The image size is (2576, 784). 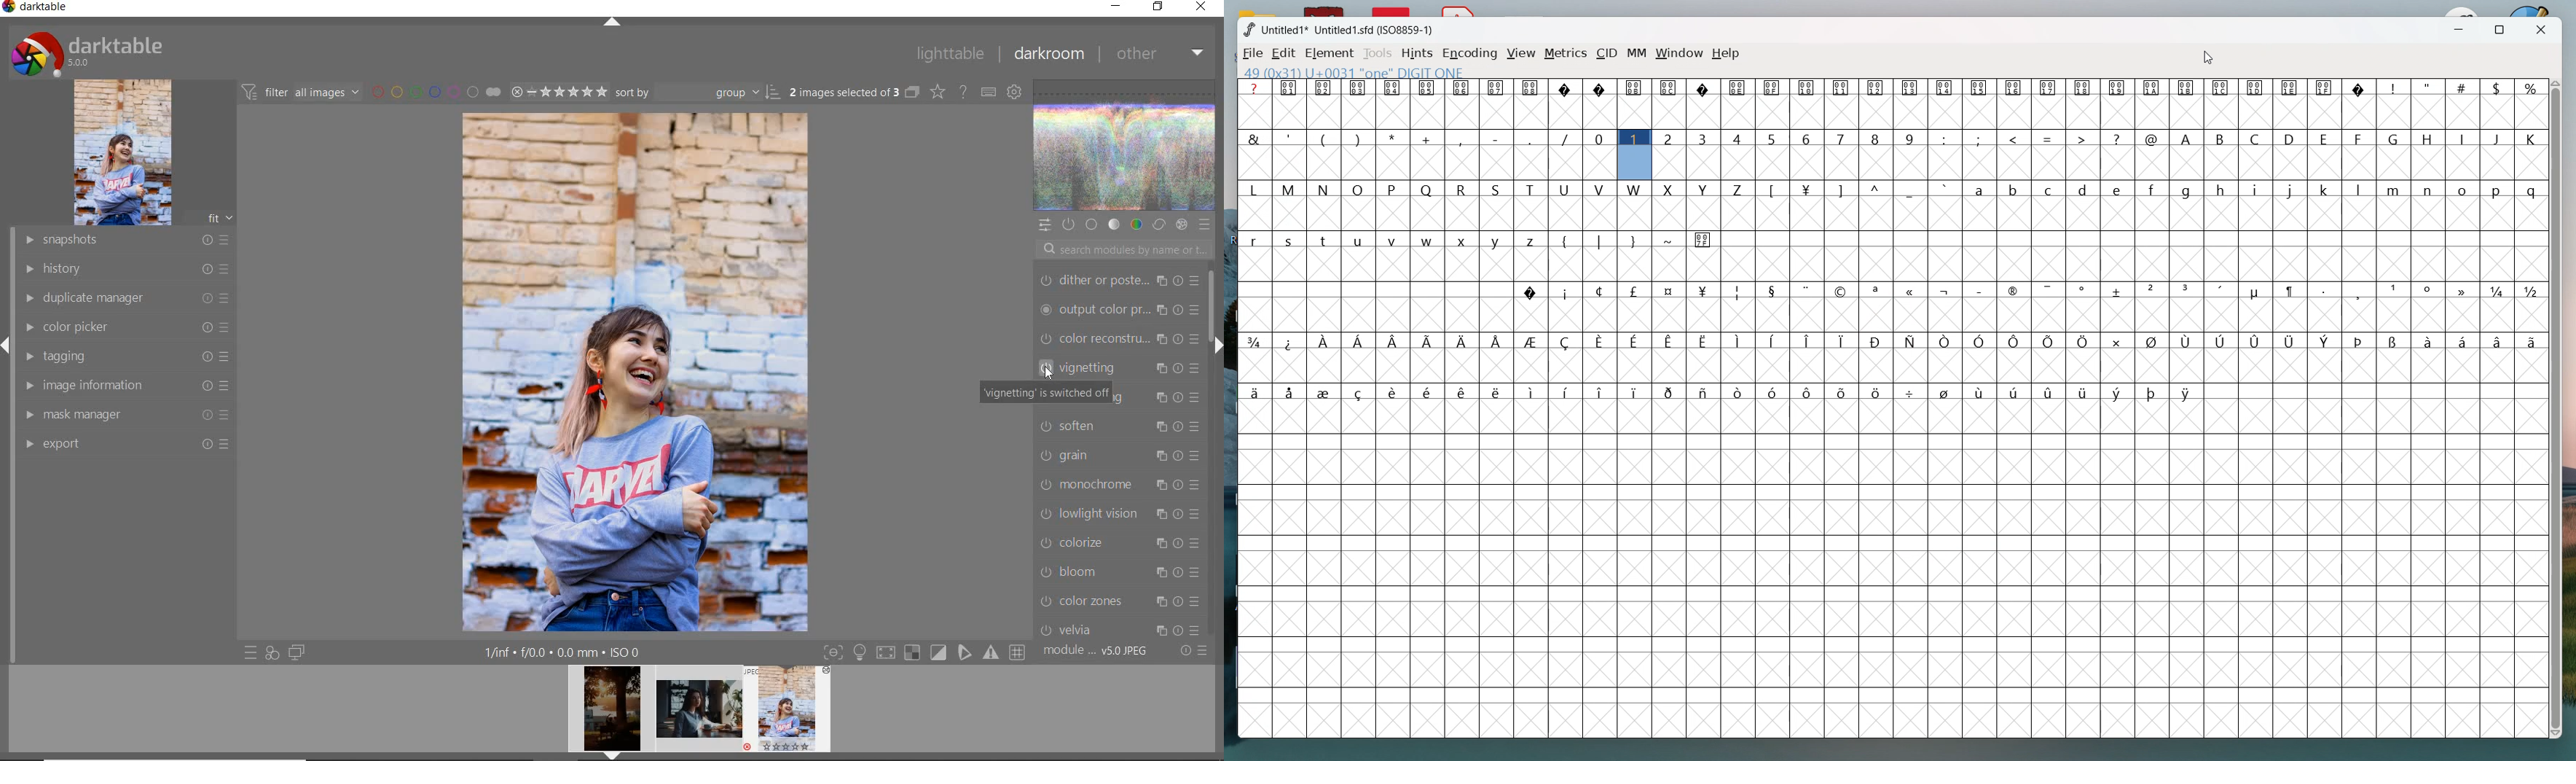 What do you see at coordinates (2363, 291) in the screenshot?
I see `symbol` at bounding box center [2363, 291].